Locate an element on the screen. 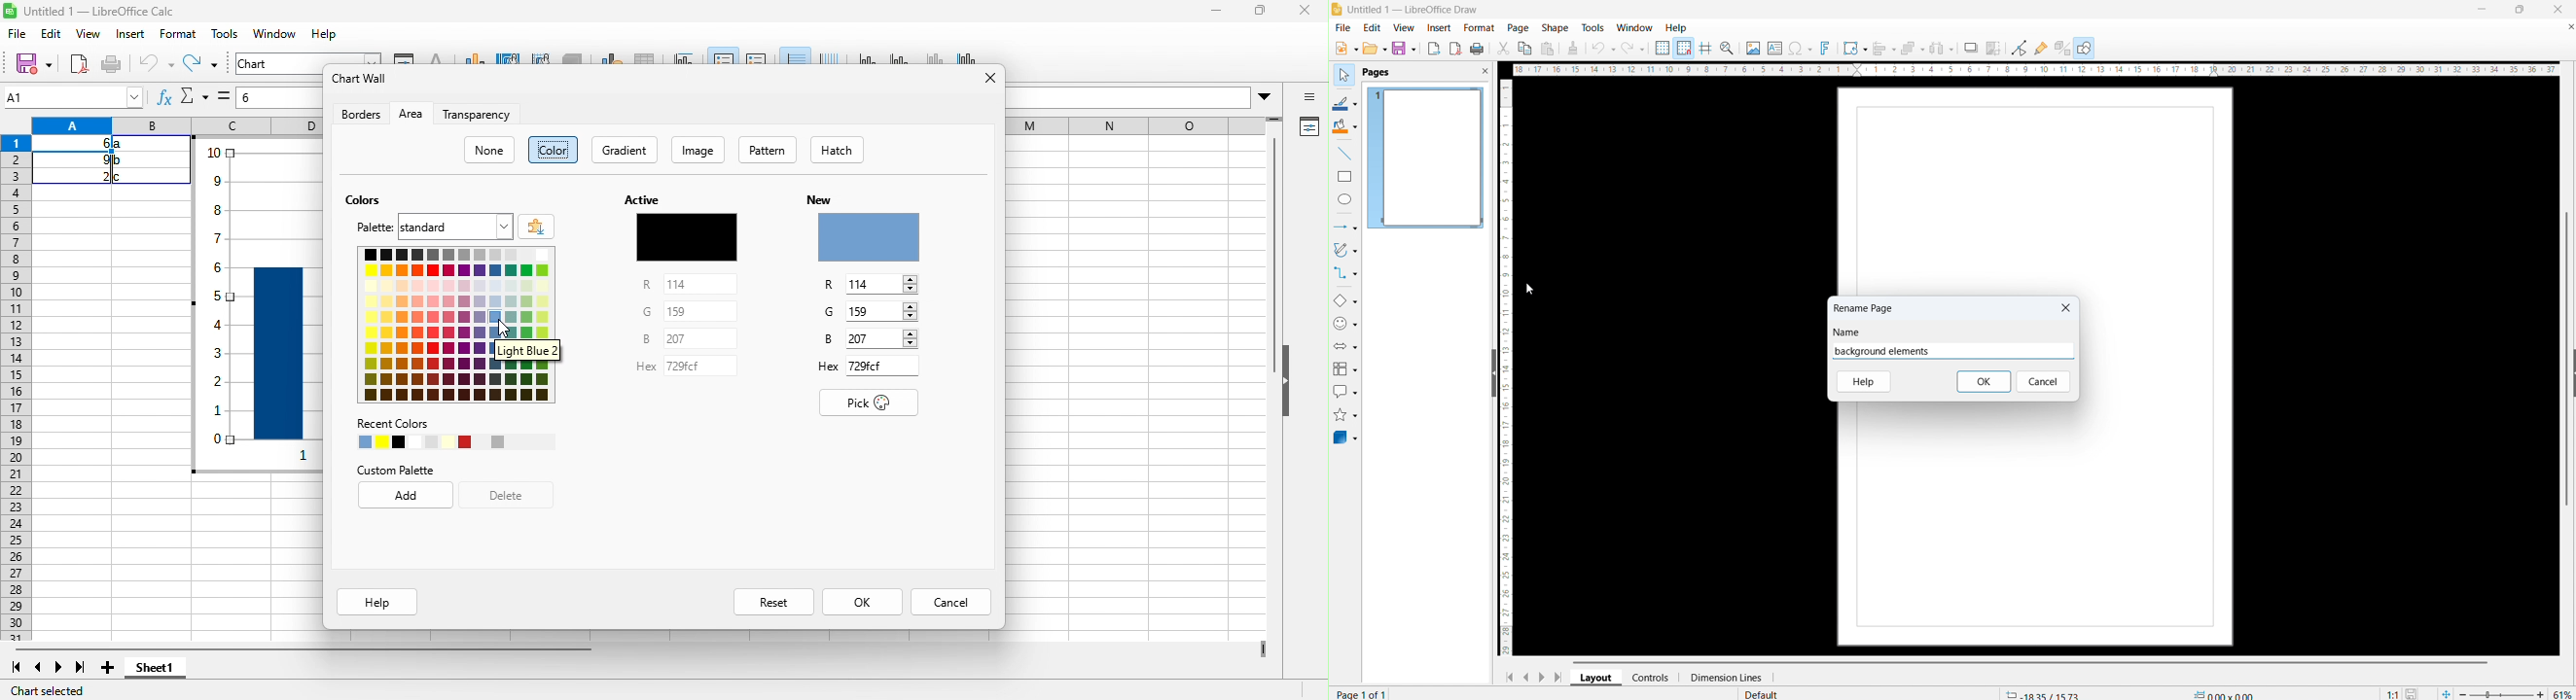  arrange is located at coordinates (1911, 48).